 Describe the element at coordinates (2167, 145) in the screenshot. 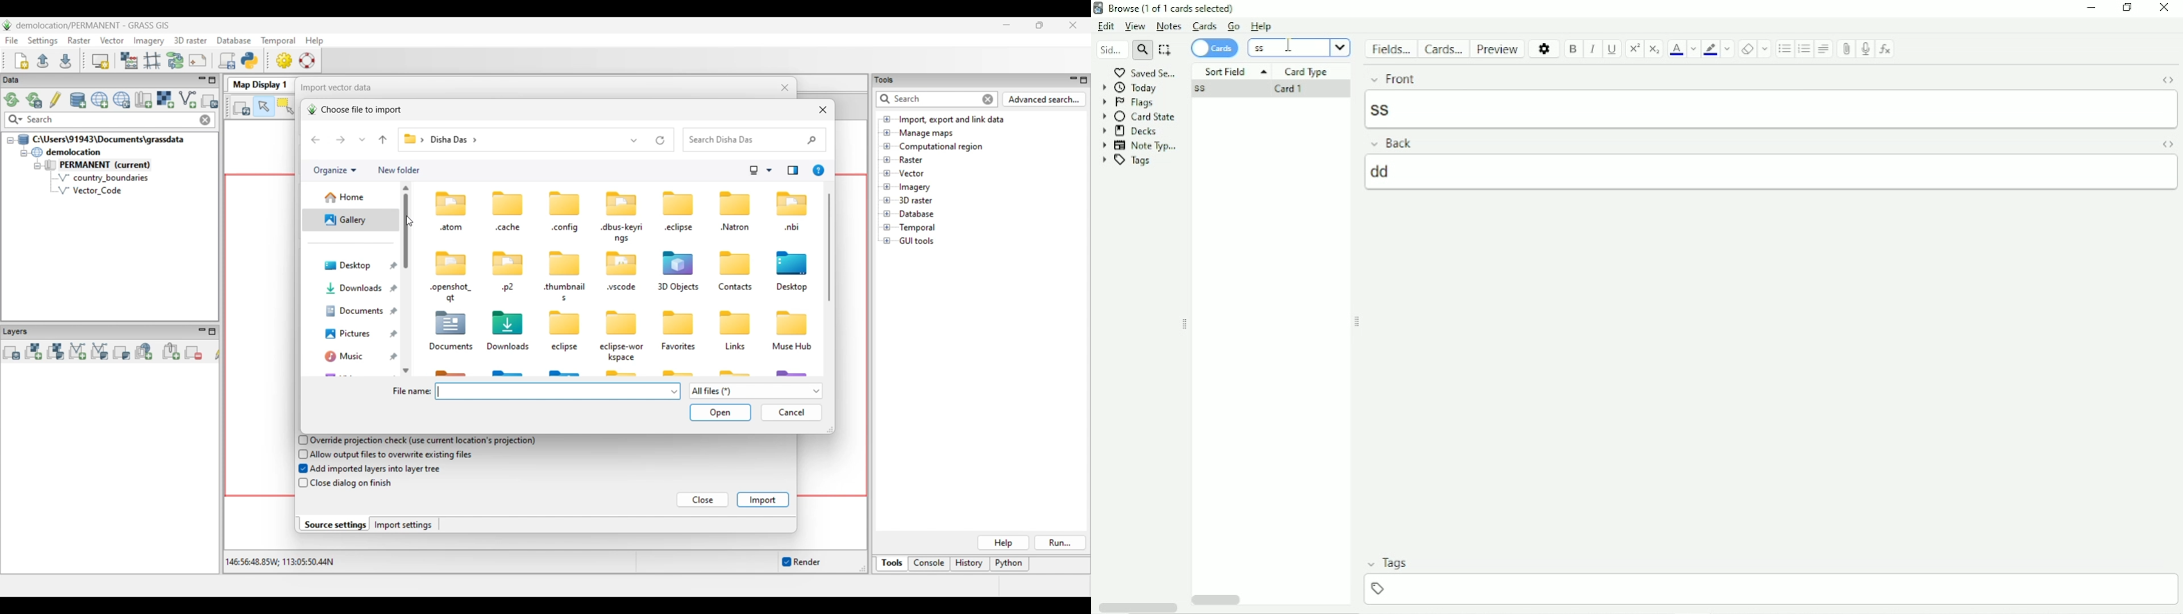

I see `Toggle HTML Editor` at that location.